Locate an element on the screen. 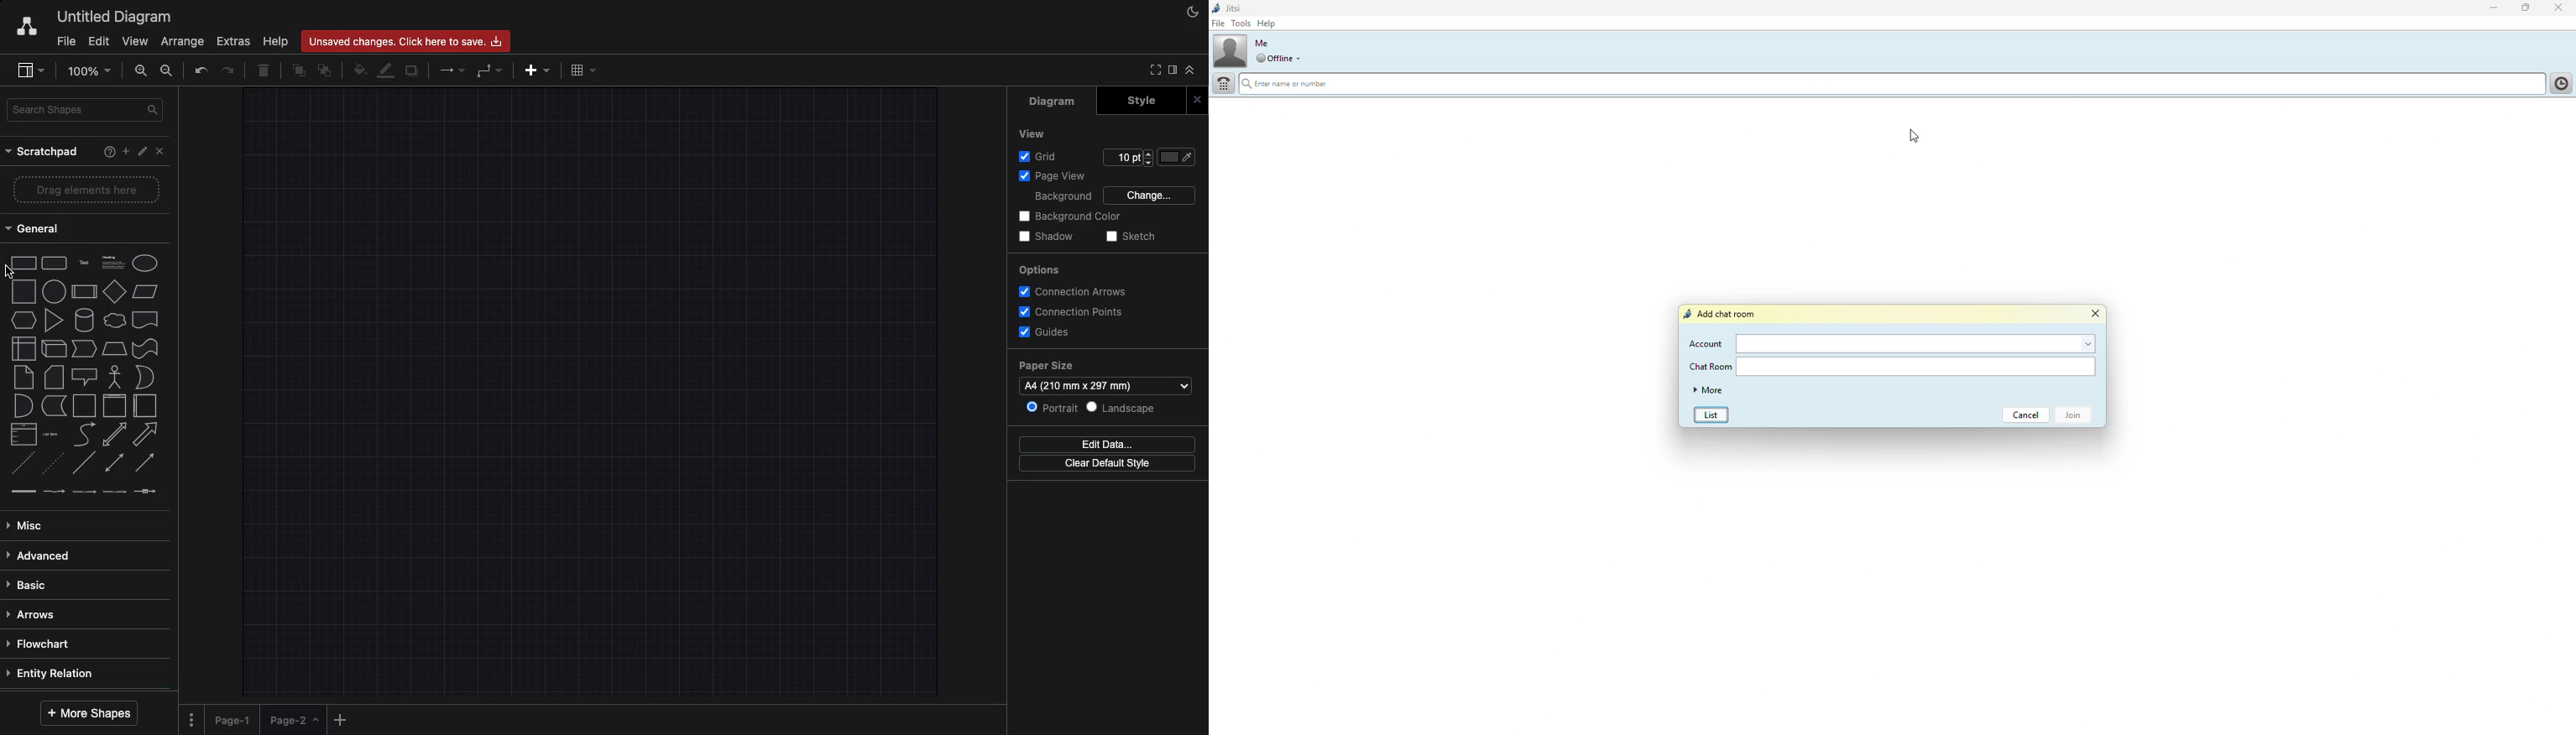 The image size is (2576, 756). Undo is located at coordinates (200, 69).